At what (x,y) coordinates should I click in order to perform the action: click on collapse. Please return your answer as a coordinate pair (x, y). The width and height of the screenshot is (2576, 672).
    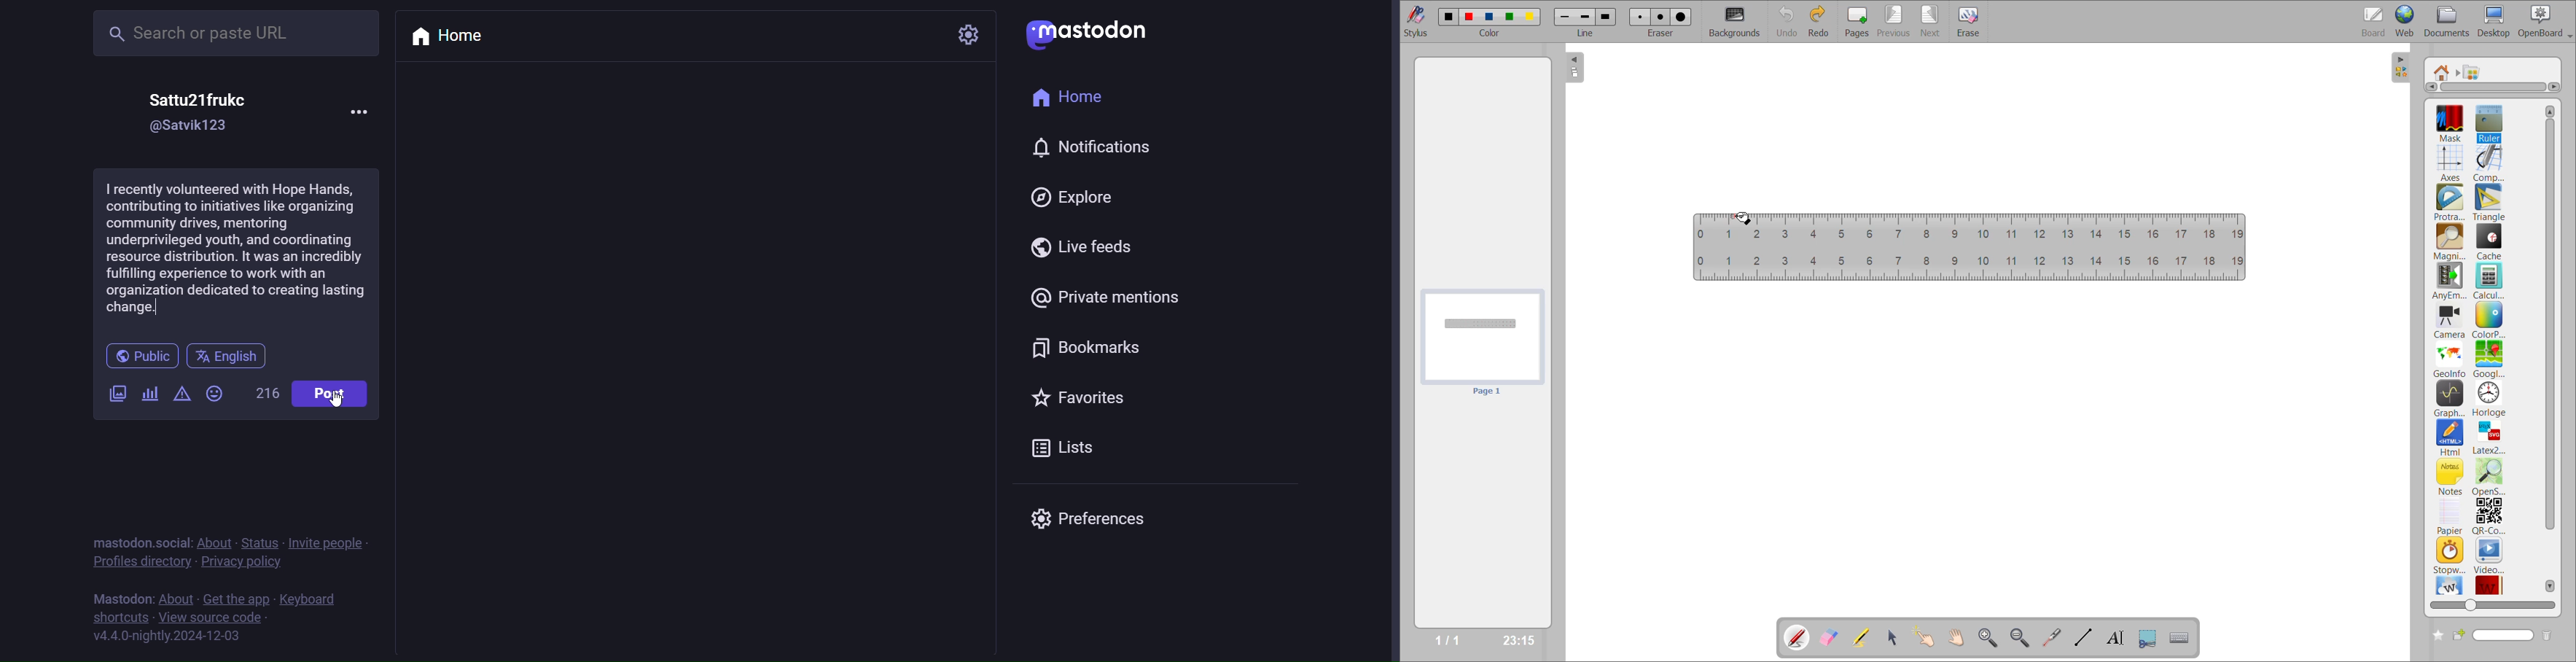
    Looking at the image, I should click on (2402, 68).